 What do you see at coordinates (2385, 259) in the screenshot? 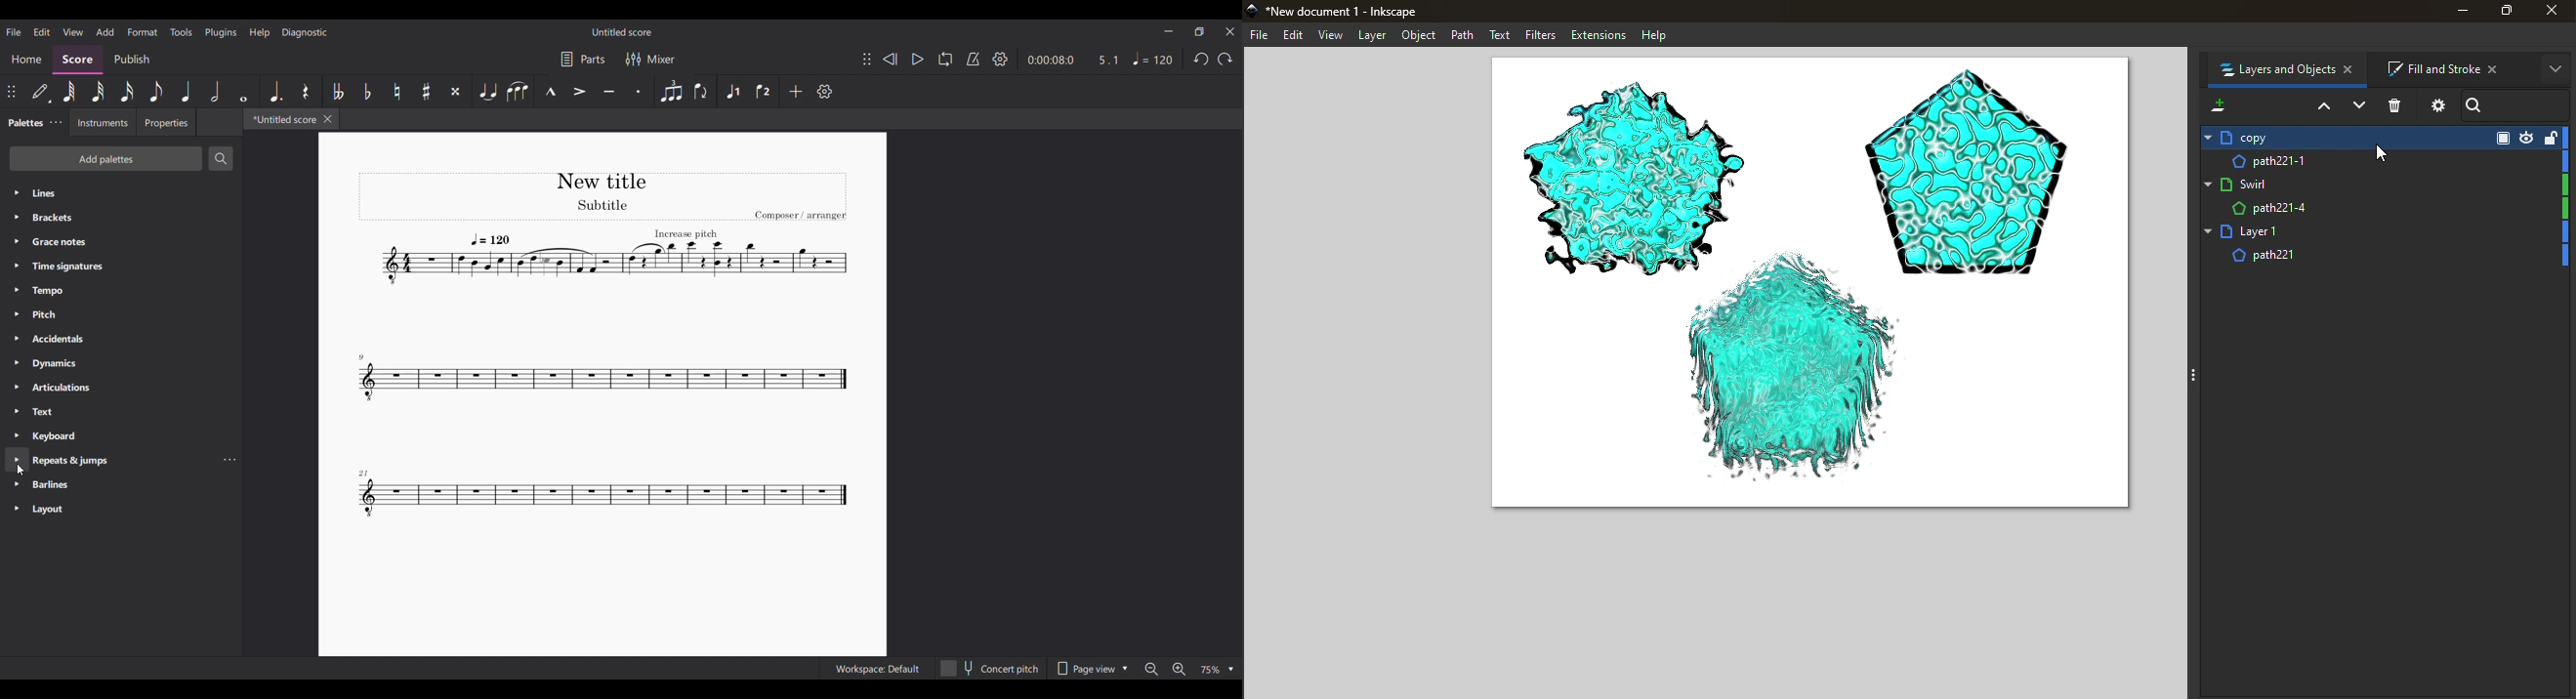
I see `Path221` at bounding box center [2385, 259].